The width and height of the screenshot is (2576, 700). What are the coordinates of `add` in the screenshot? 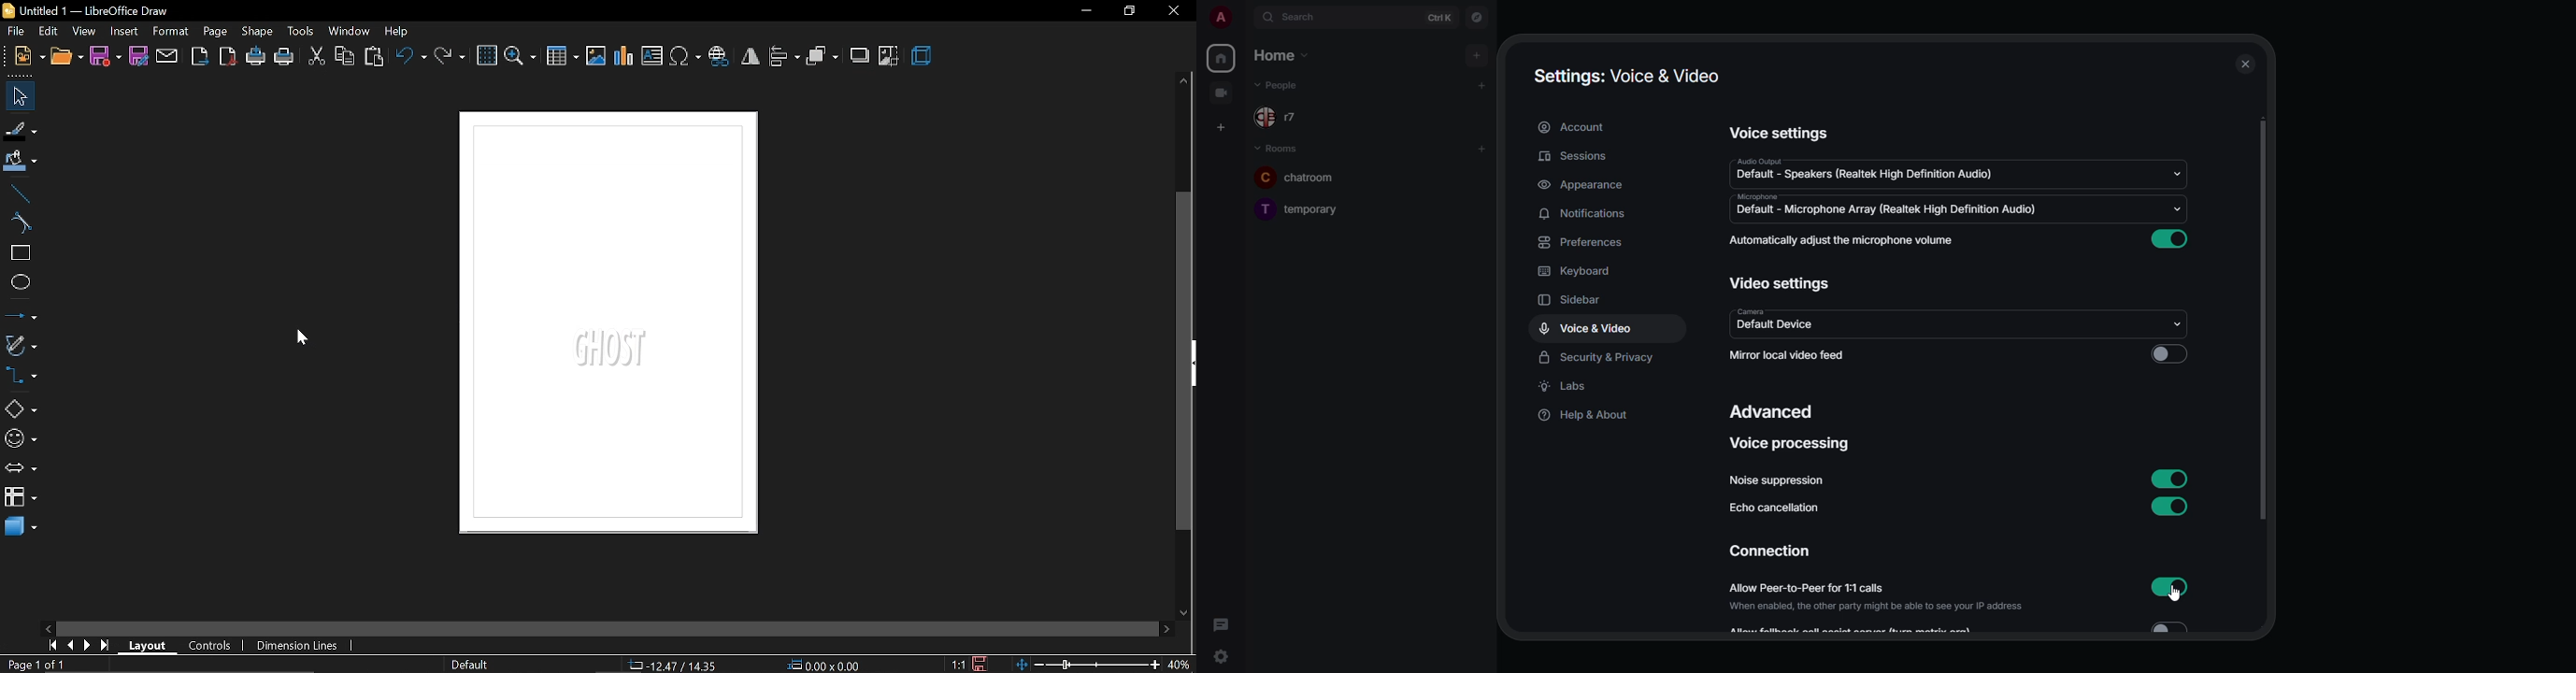 It's located at (1483, 85).